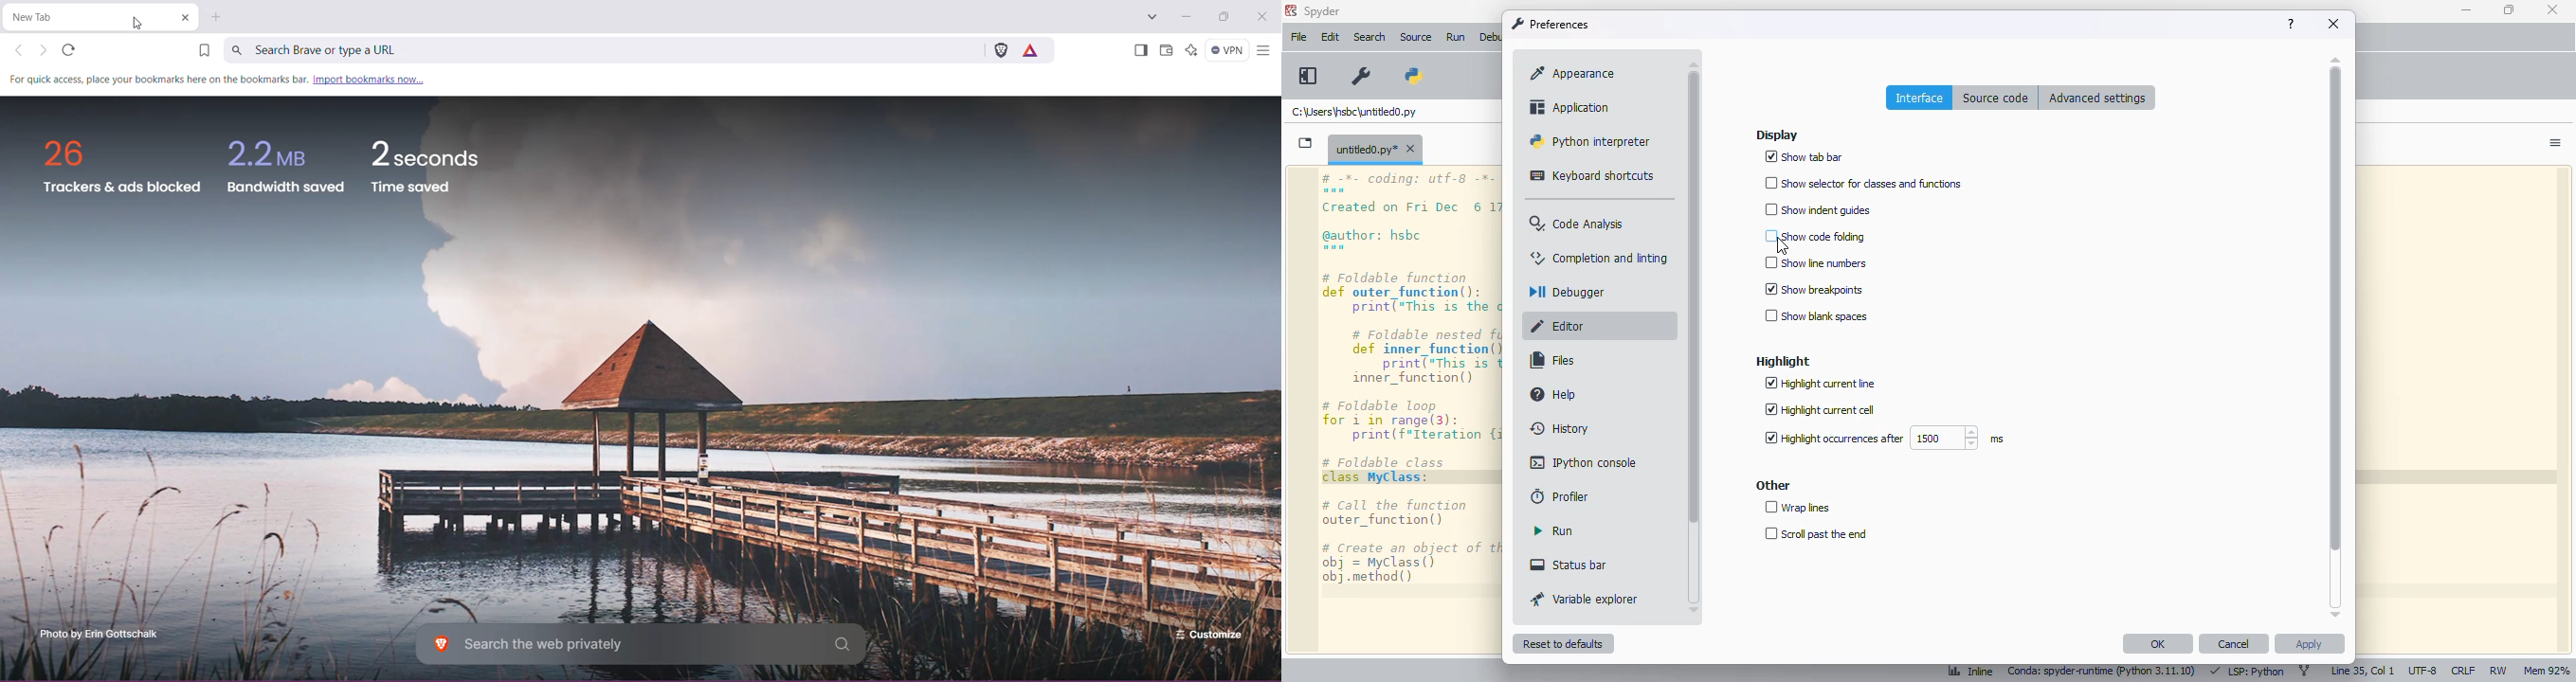  Describe the element at coordinates (1567, 292) in the screenshot. I see `debugger` at that location.